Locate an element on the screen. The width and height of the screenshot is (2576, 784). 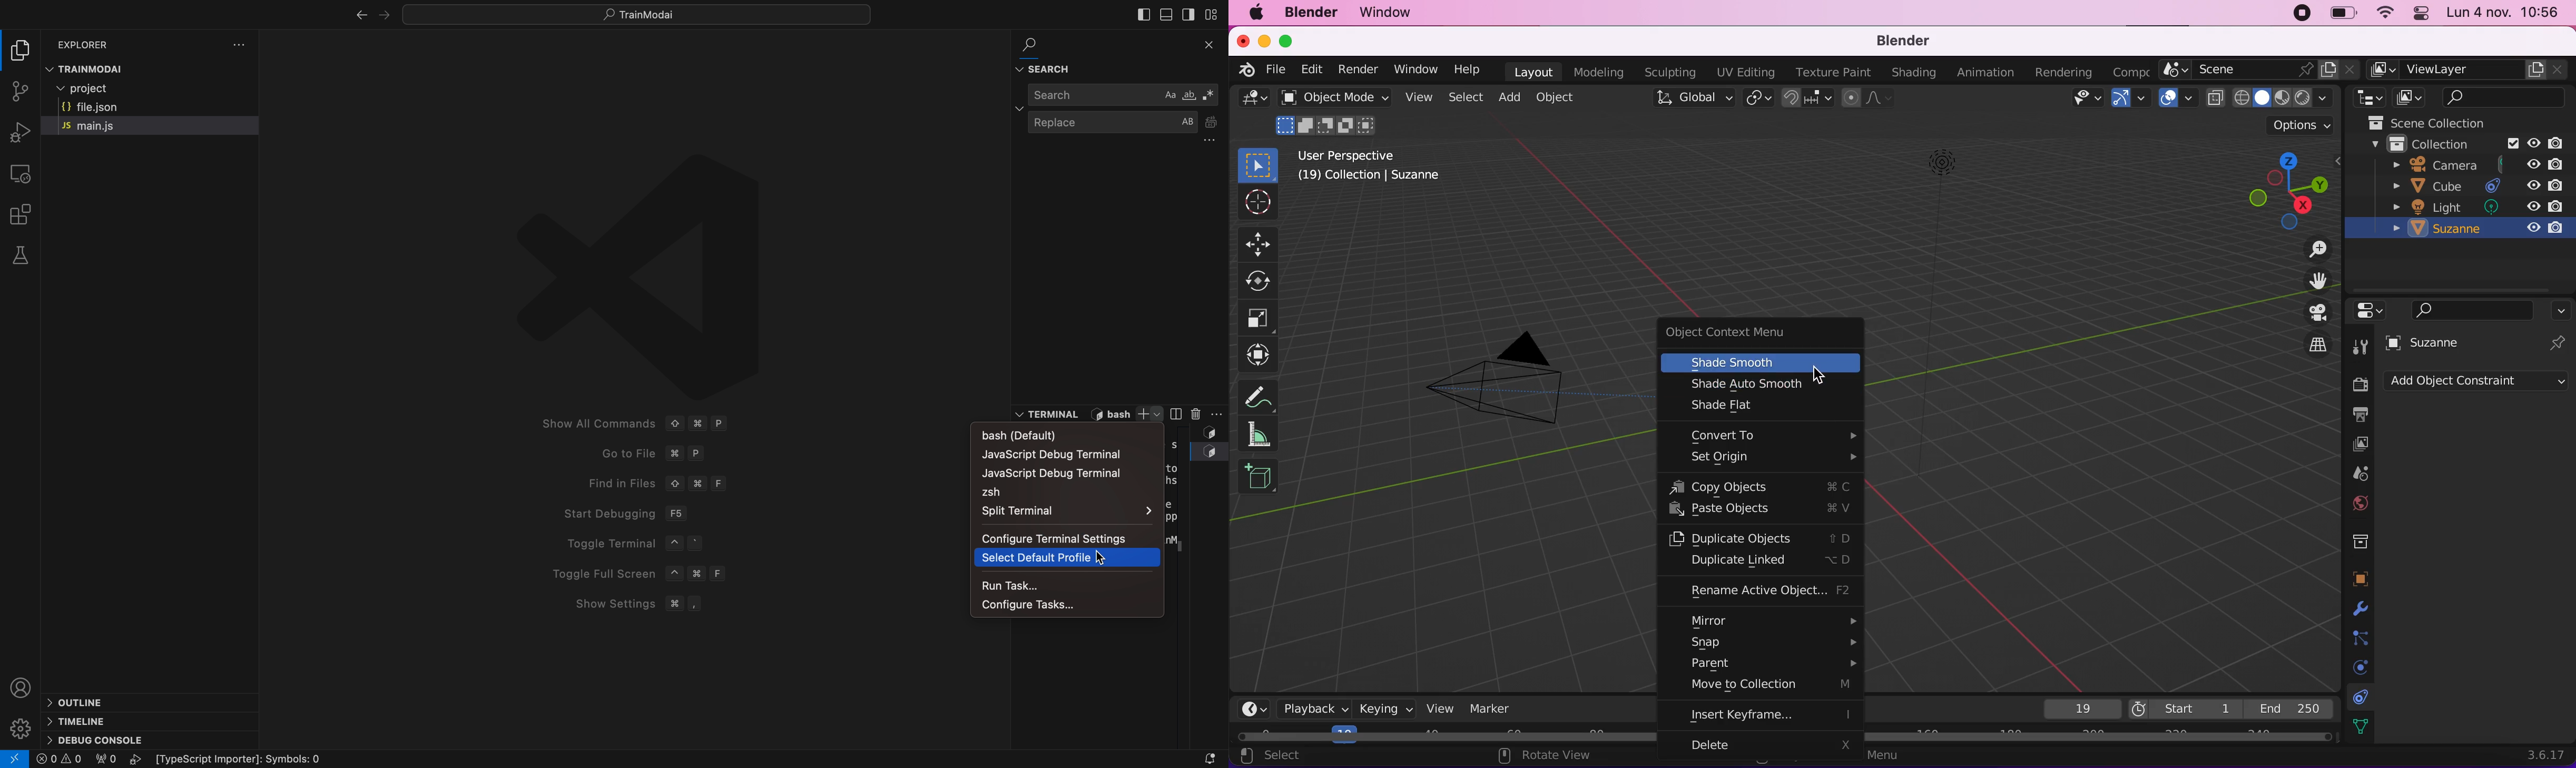
shade auto smooth is located at coordinates (1767, 385).